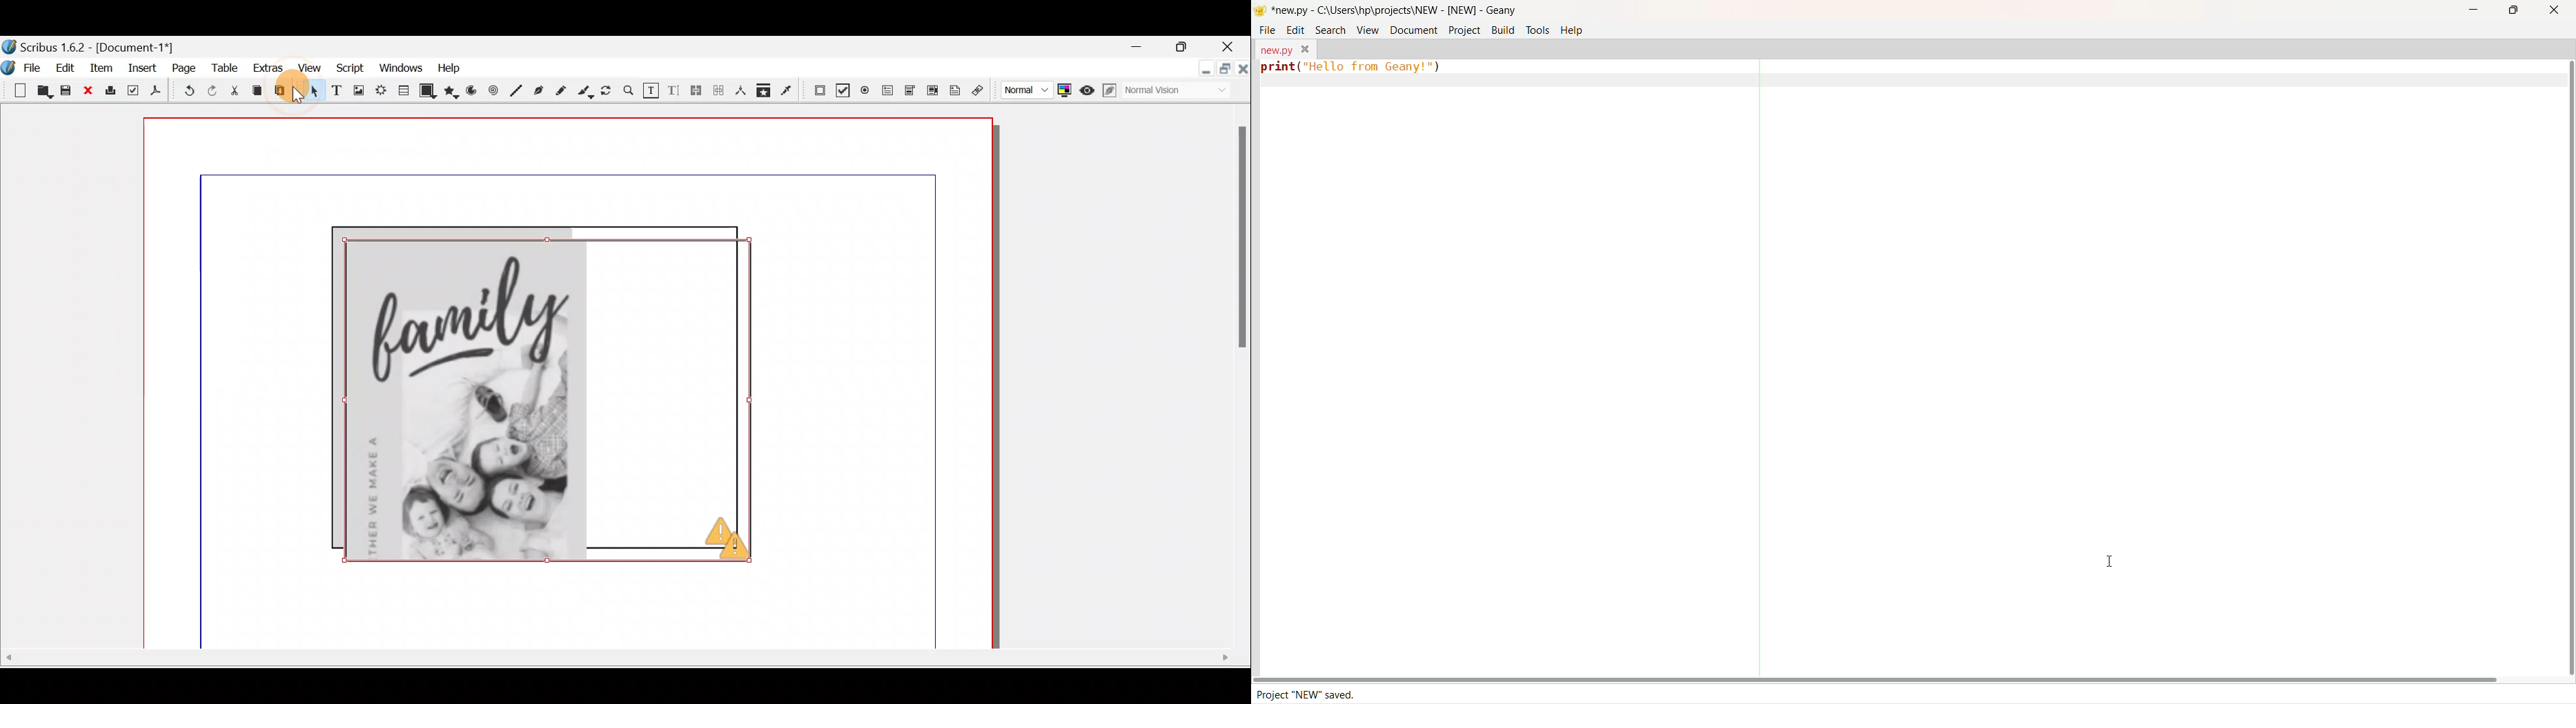 The height and width of the screenshot is (728, 2576). I want to click on Arc, so click(475, 93).